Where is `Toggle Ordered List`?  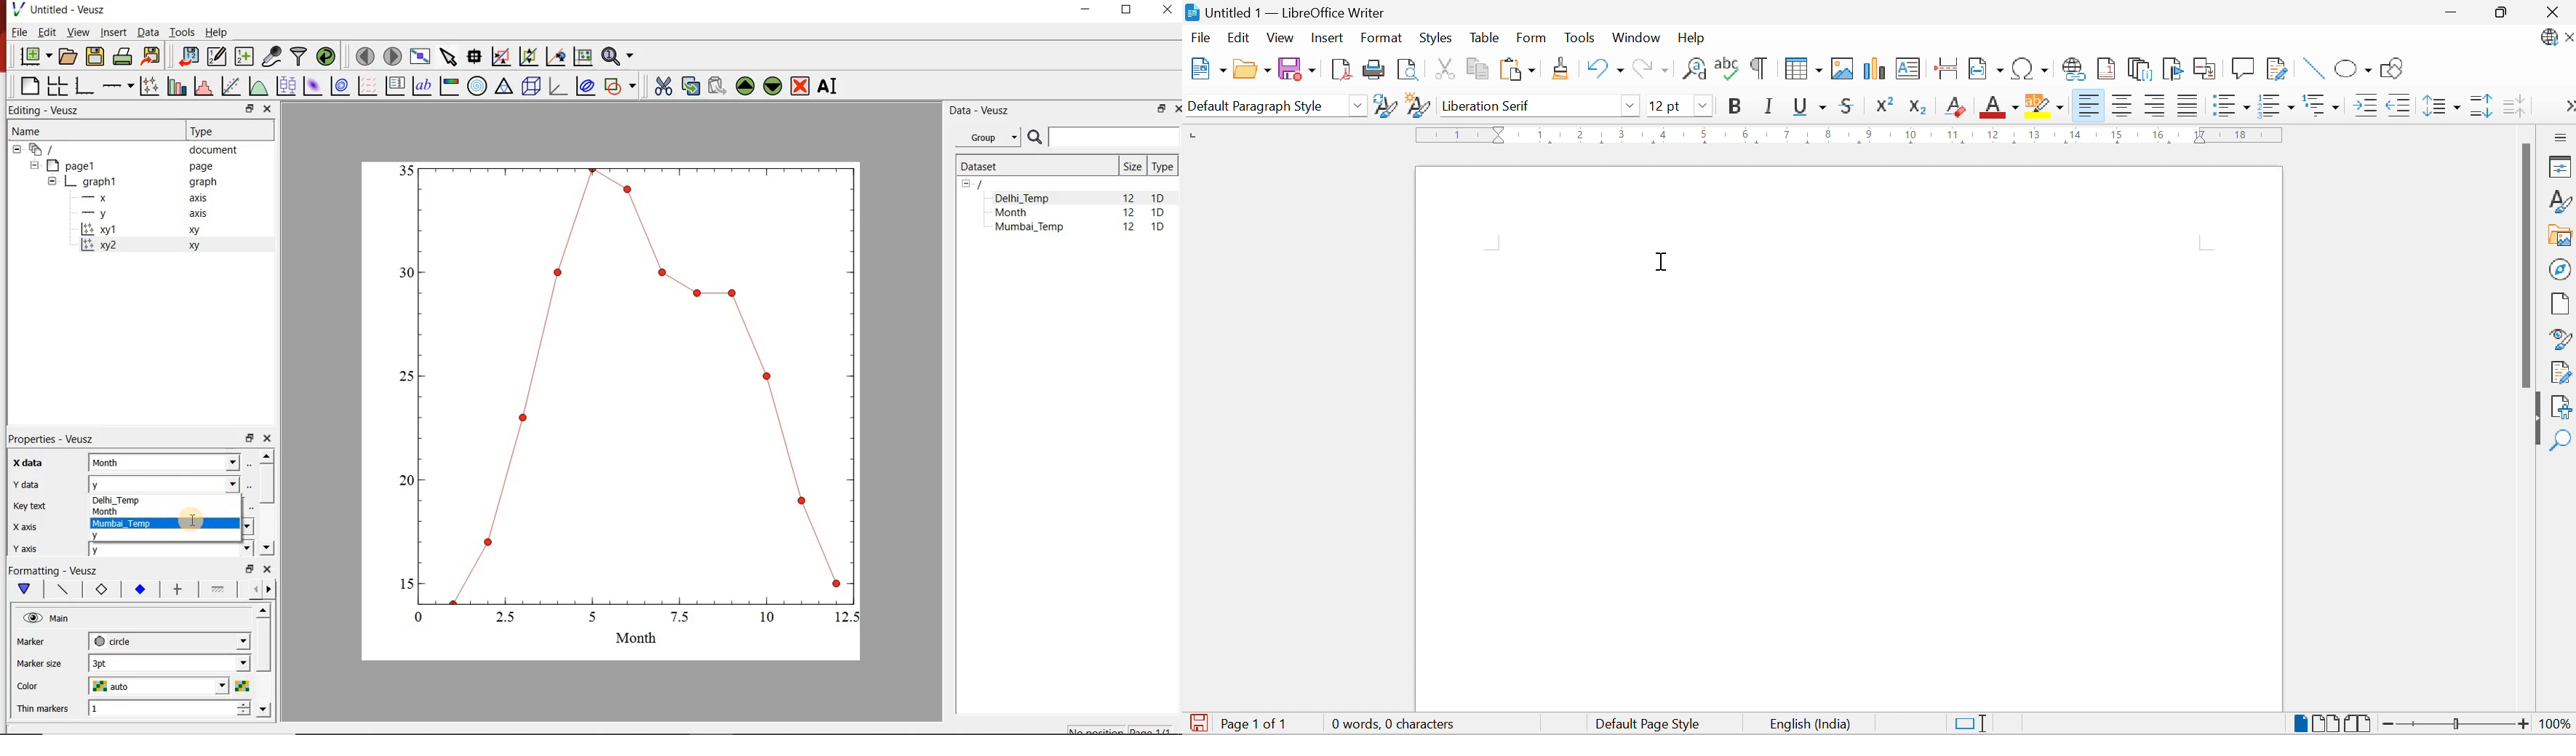 Toggle Ordered List is located at coordinates (2277, 105).